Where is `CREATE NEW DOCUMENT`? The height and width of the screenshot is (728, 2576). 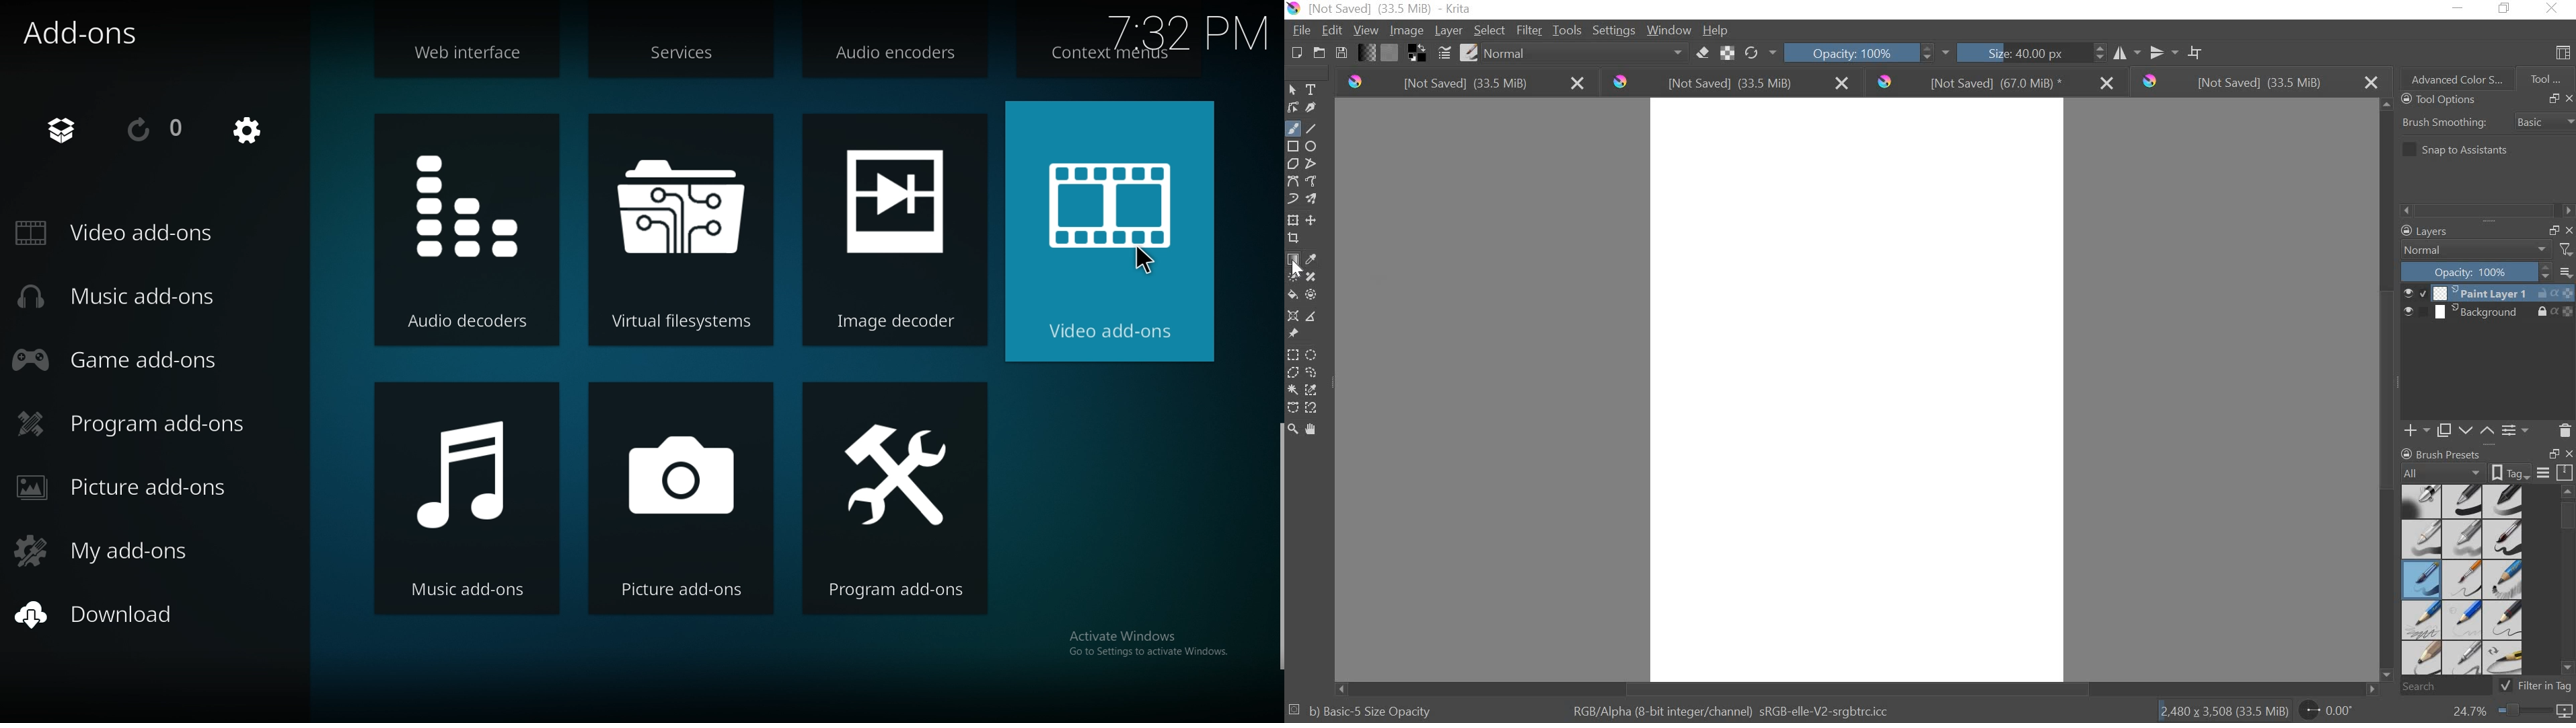 CREATE NEW DOCUMENT is located at coordinates (1293, 53).